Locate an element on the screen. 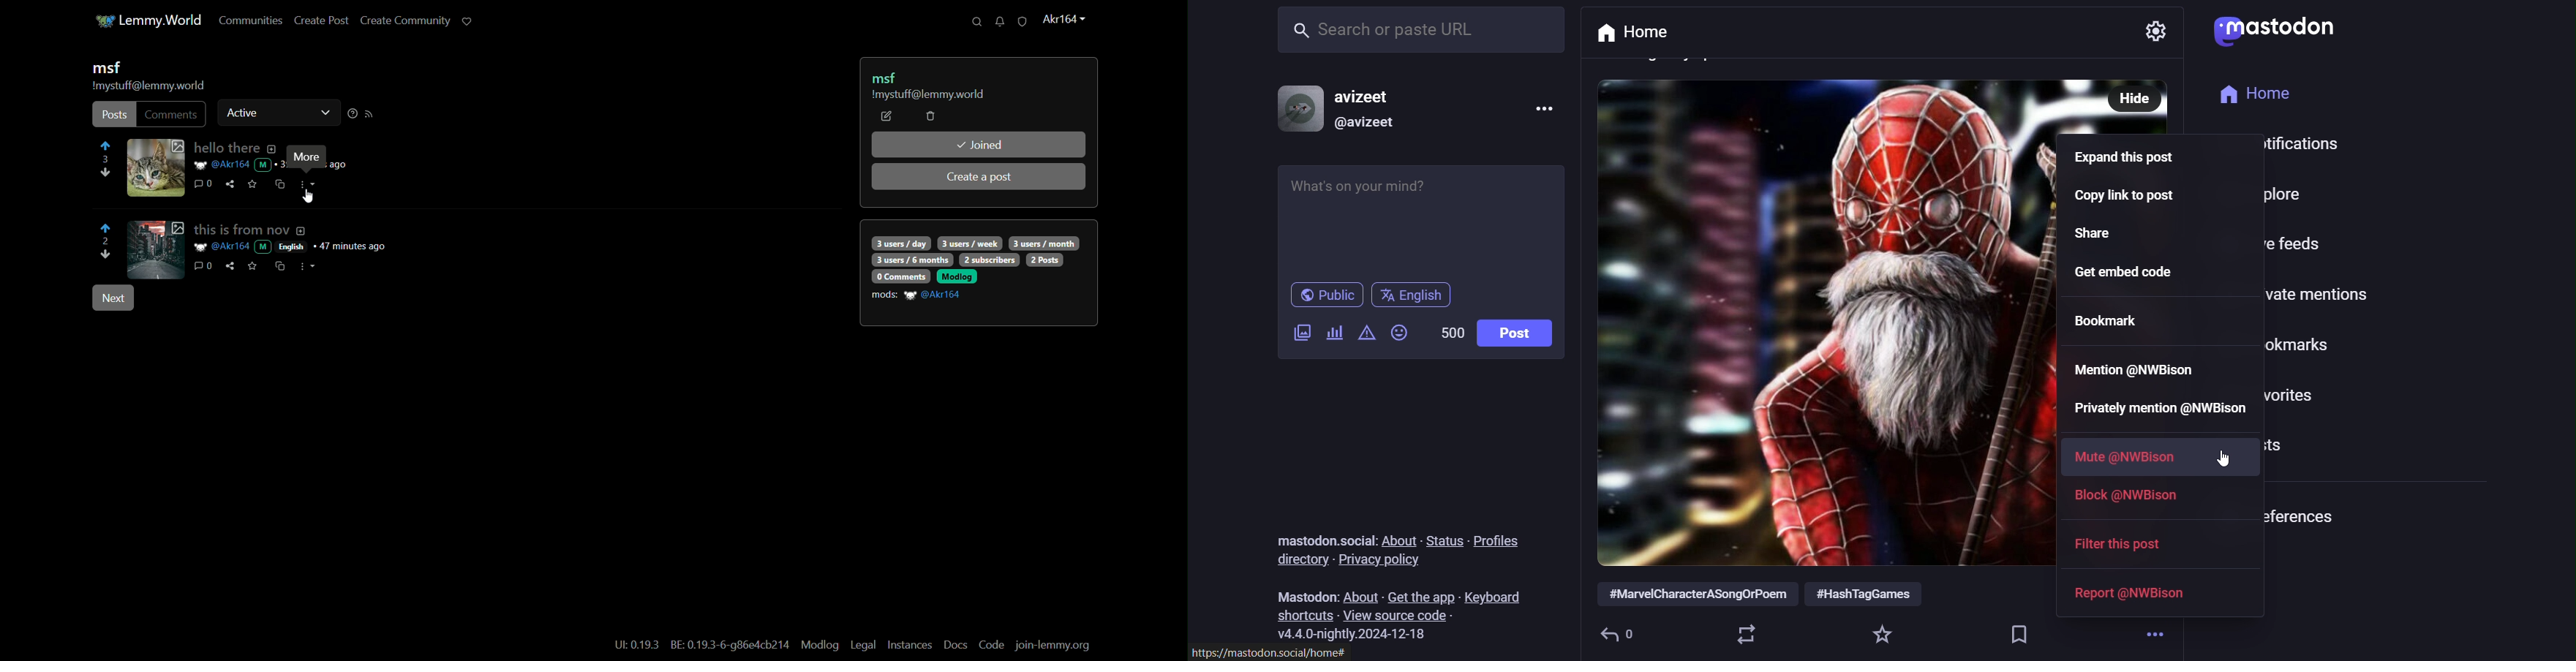 The image size is (2576, 672). add image is located at coordinates (1300, 335).